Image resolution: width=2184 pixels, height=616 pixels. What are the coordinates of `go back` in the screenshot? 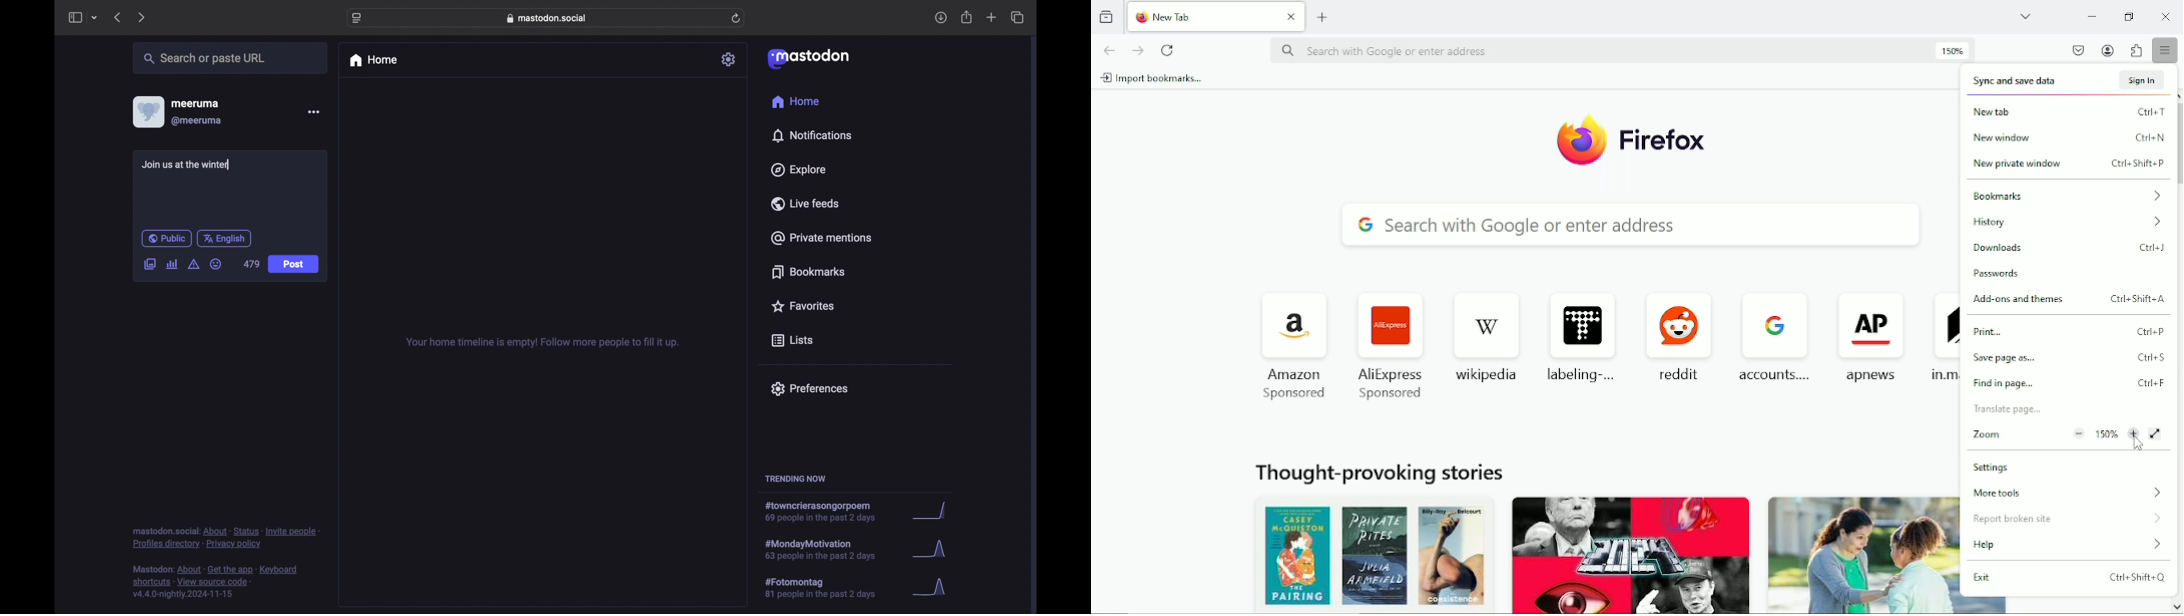 It's located at (1108, 50).